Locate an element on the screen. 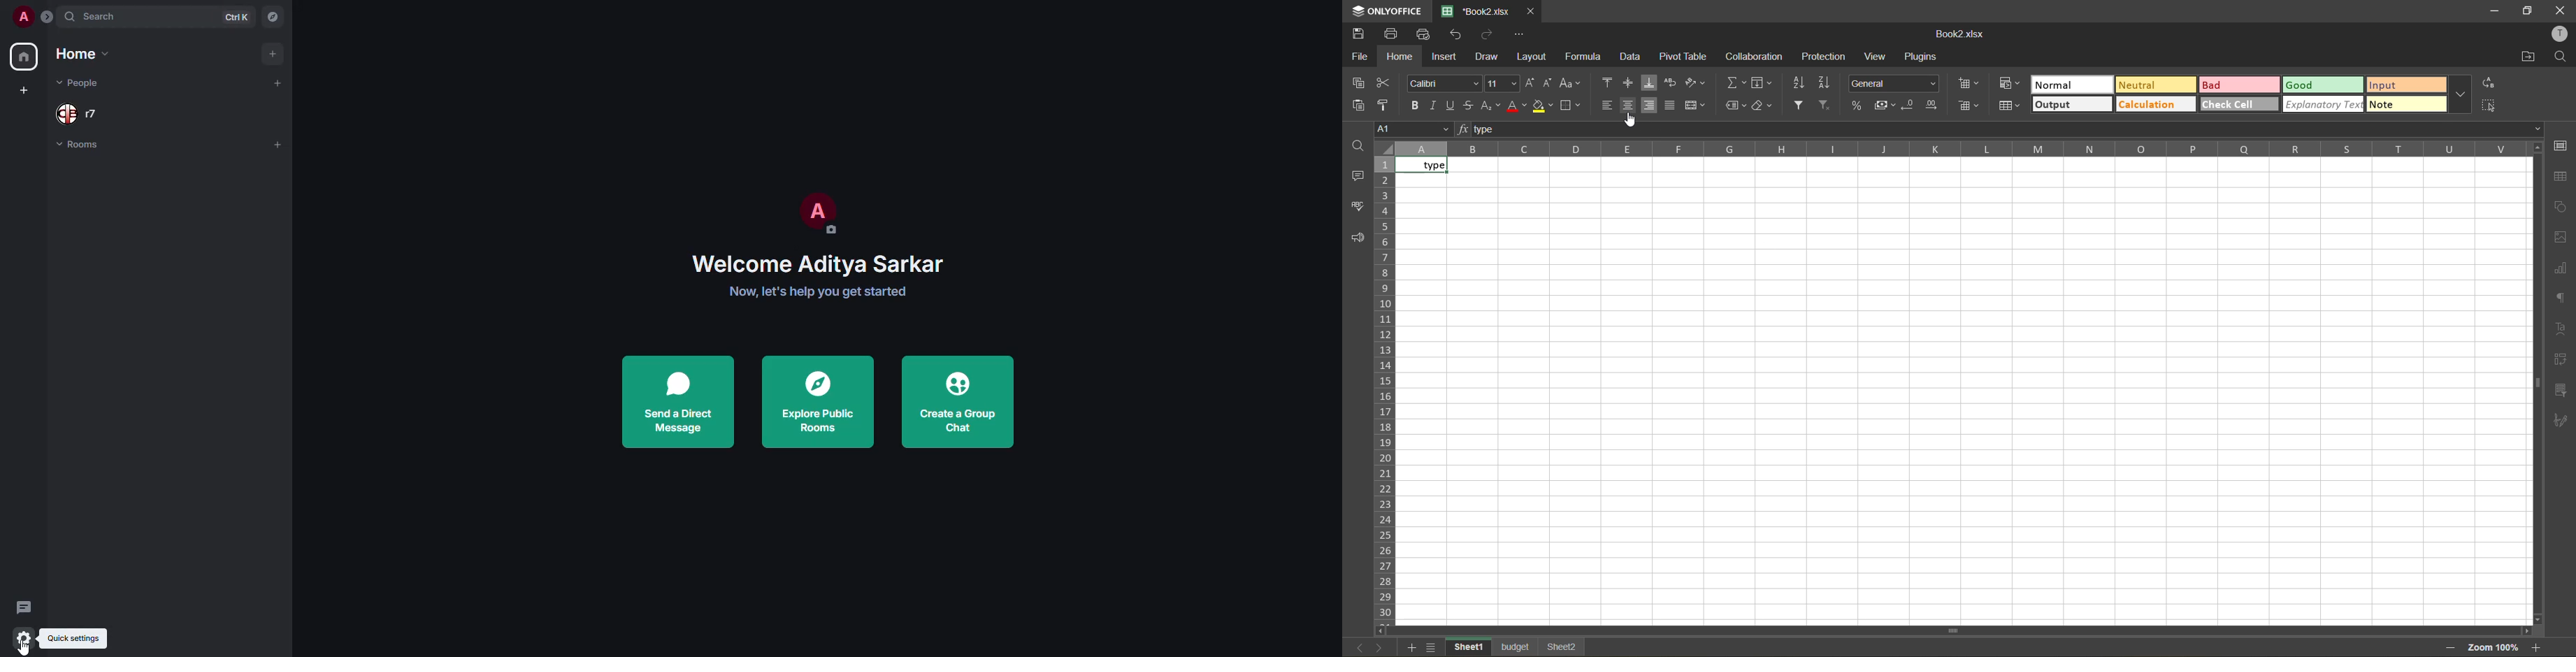 The width and height of the screenshot is (2576, 672). draw is located at coordinates (1491, 57).